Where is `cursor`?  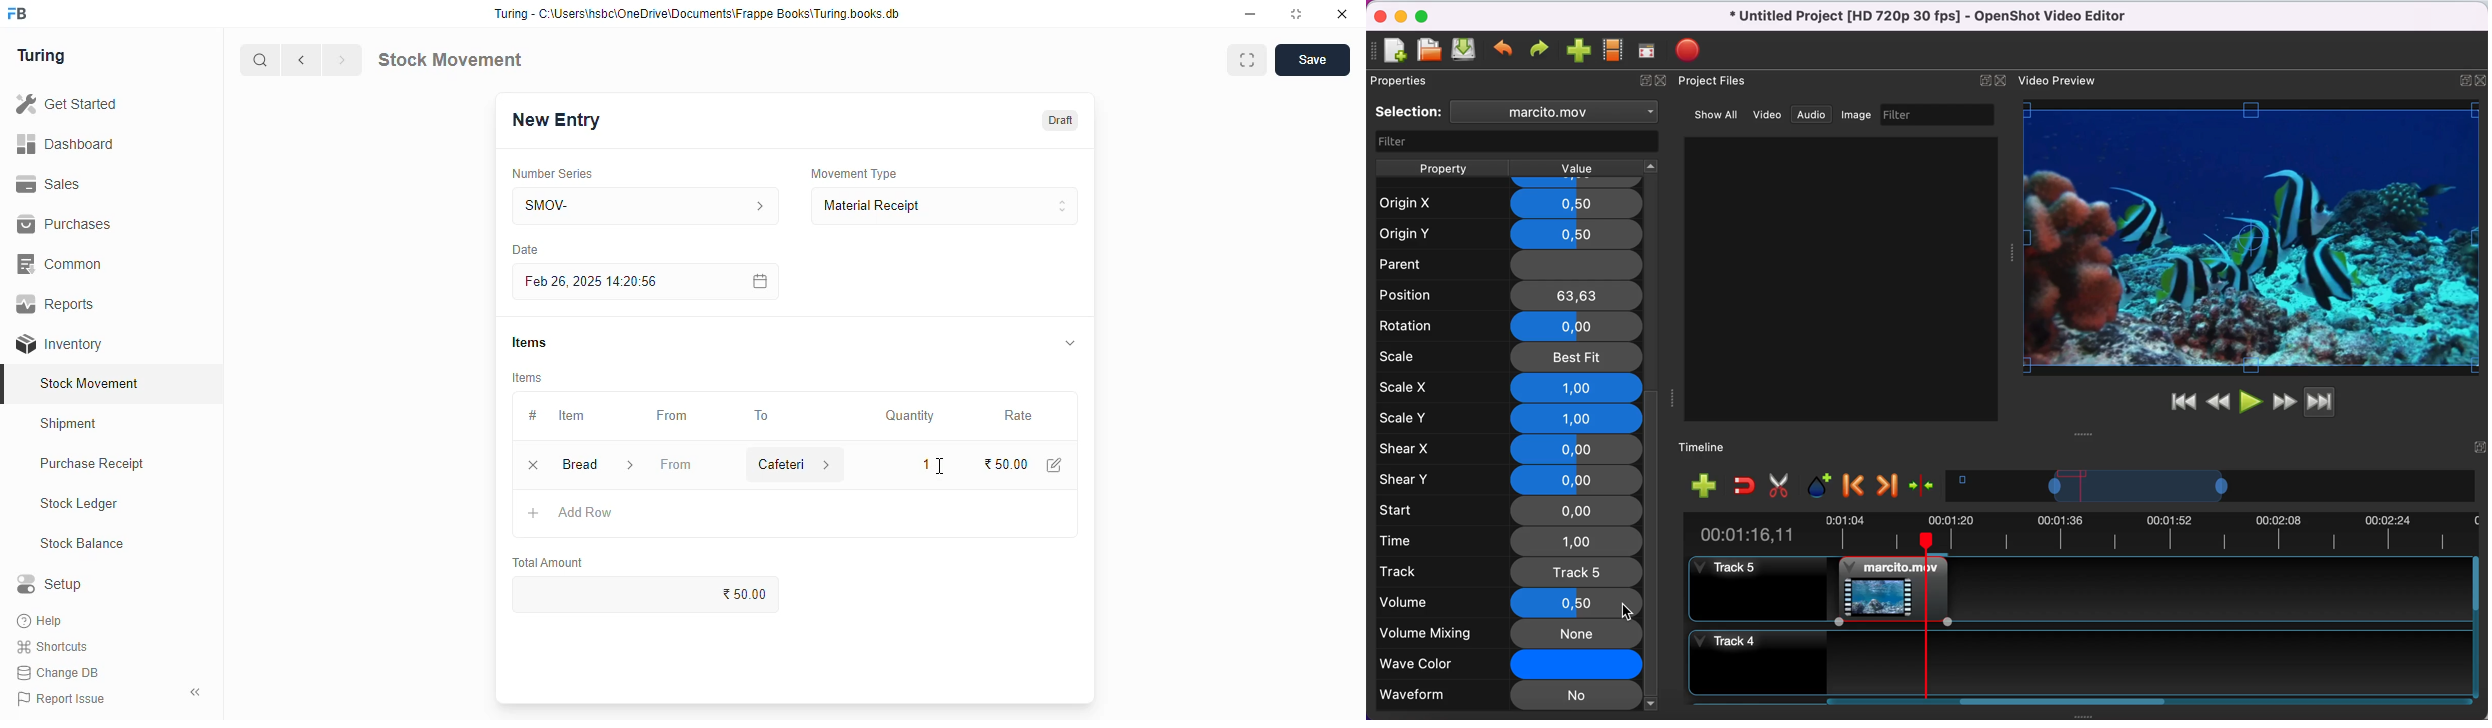
cursor is located at coordinates (939, 466).